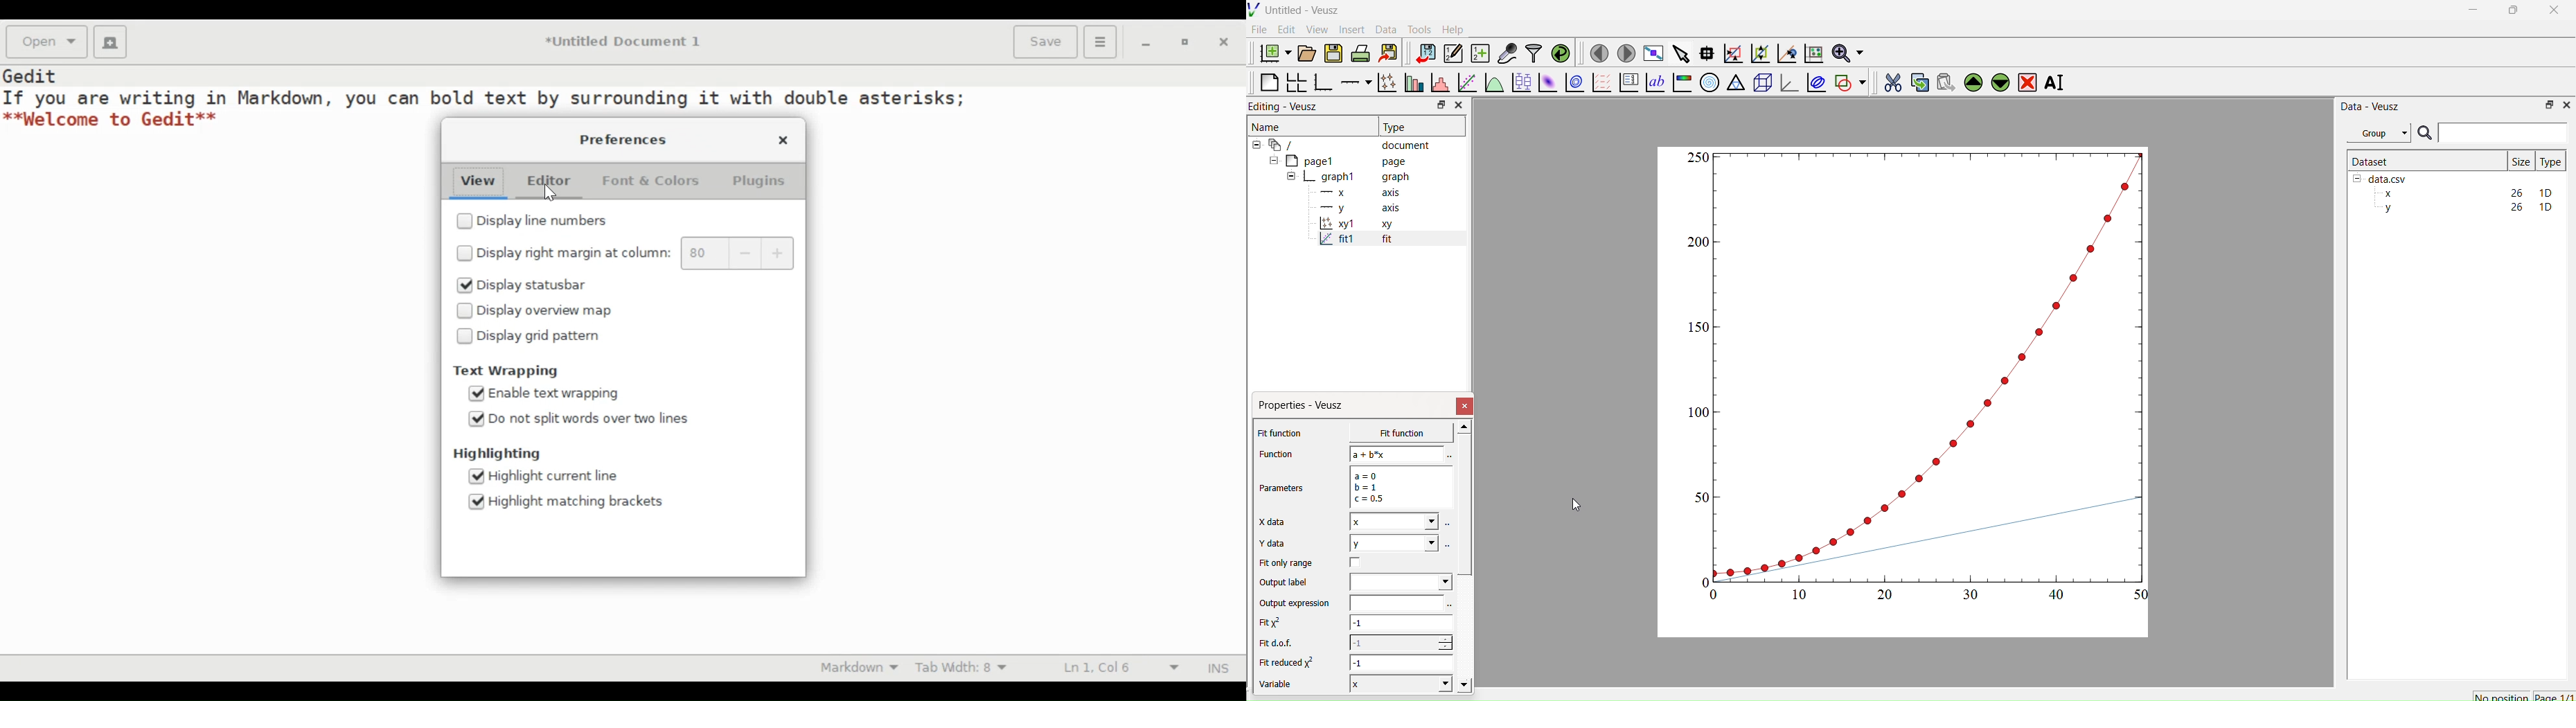 The image size is (2576, 728). I want to click on Output expression, so click(1299, 603).